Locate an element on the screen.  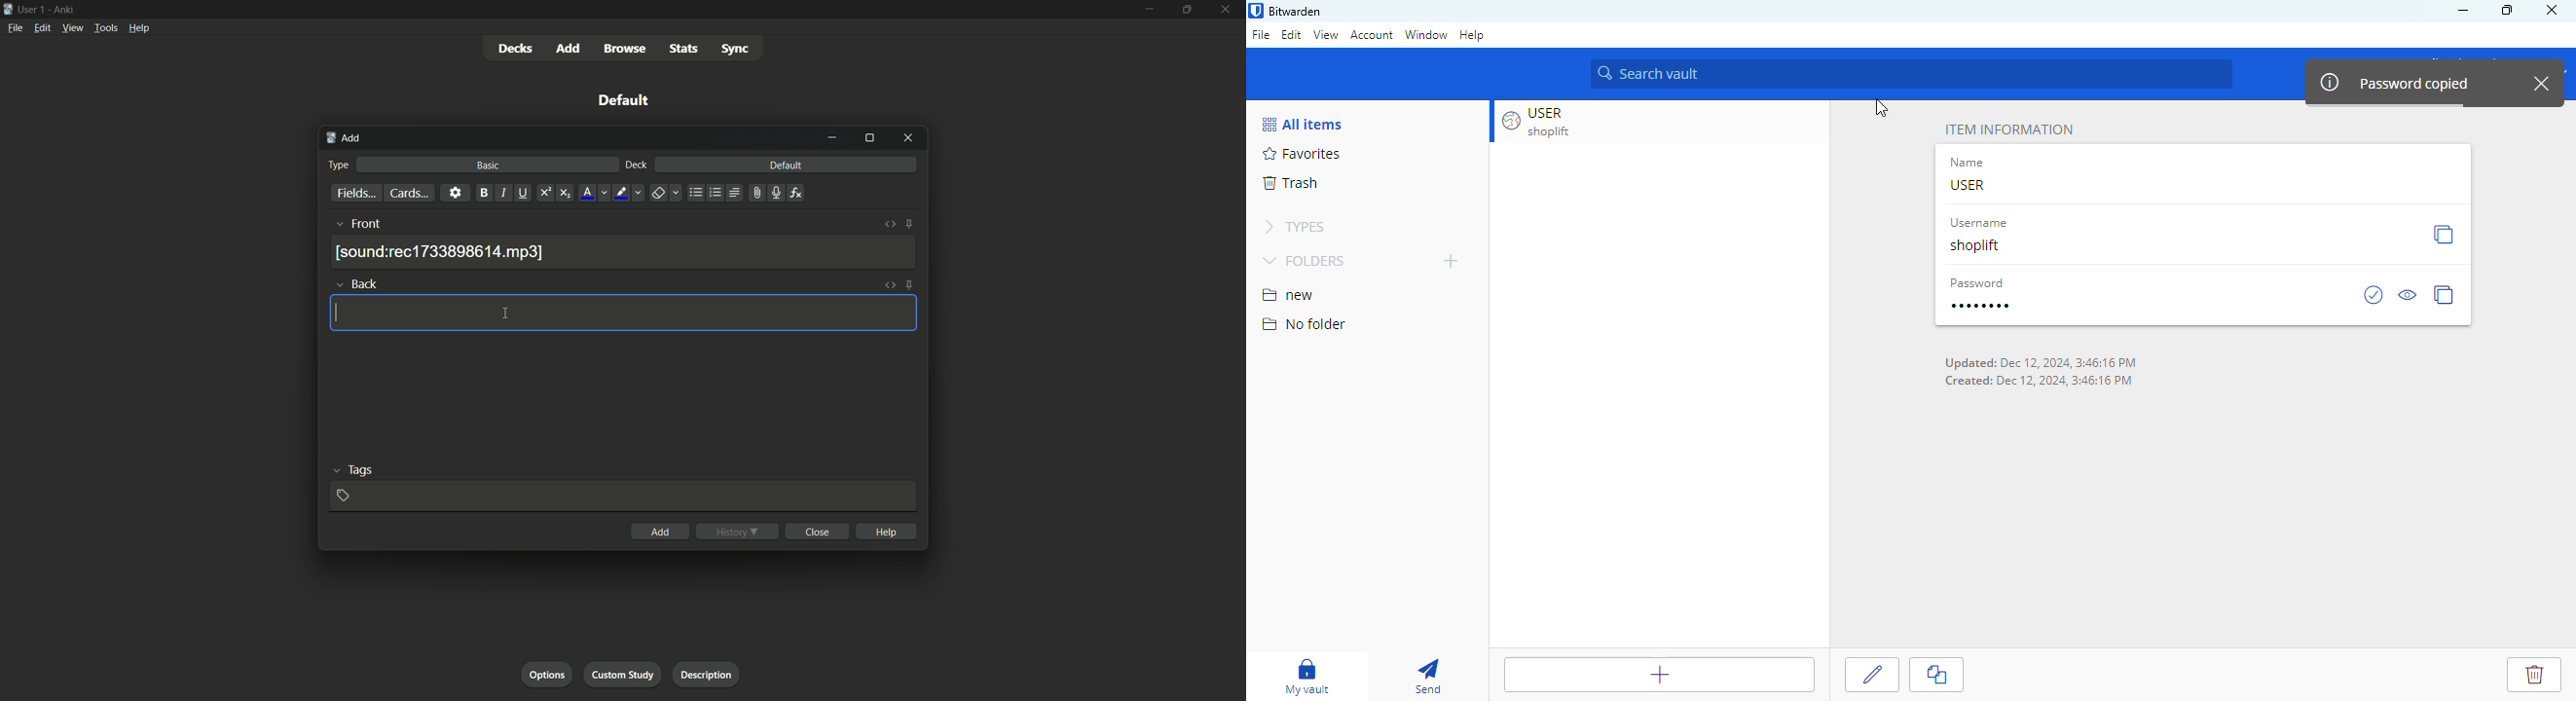
maximize is located at coordinates (869, 139).